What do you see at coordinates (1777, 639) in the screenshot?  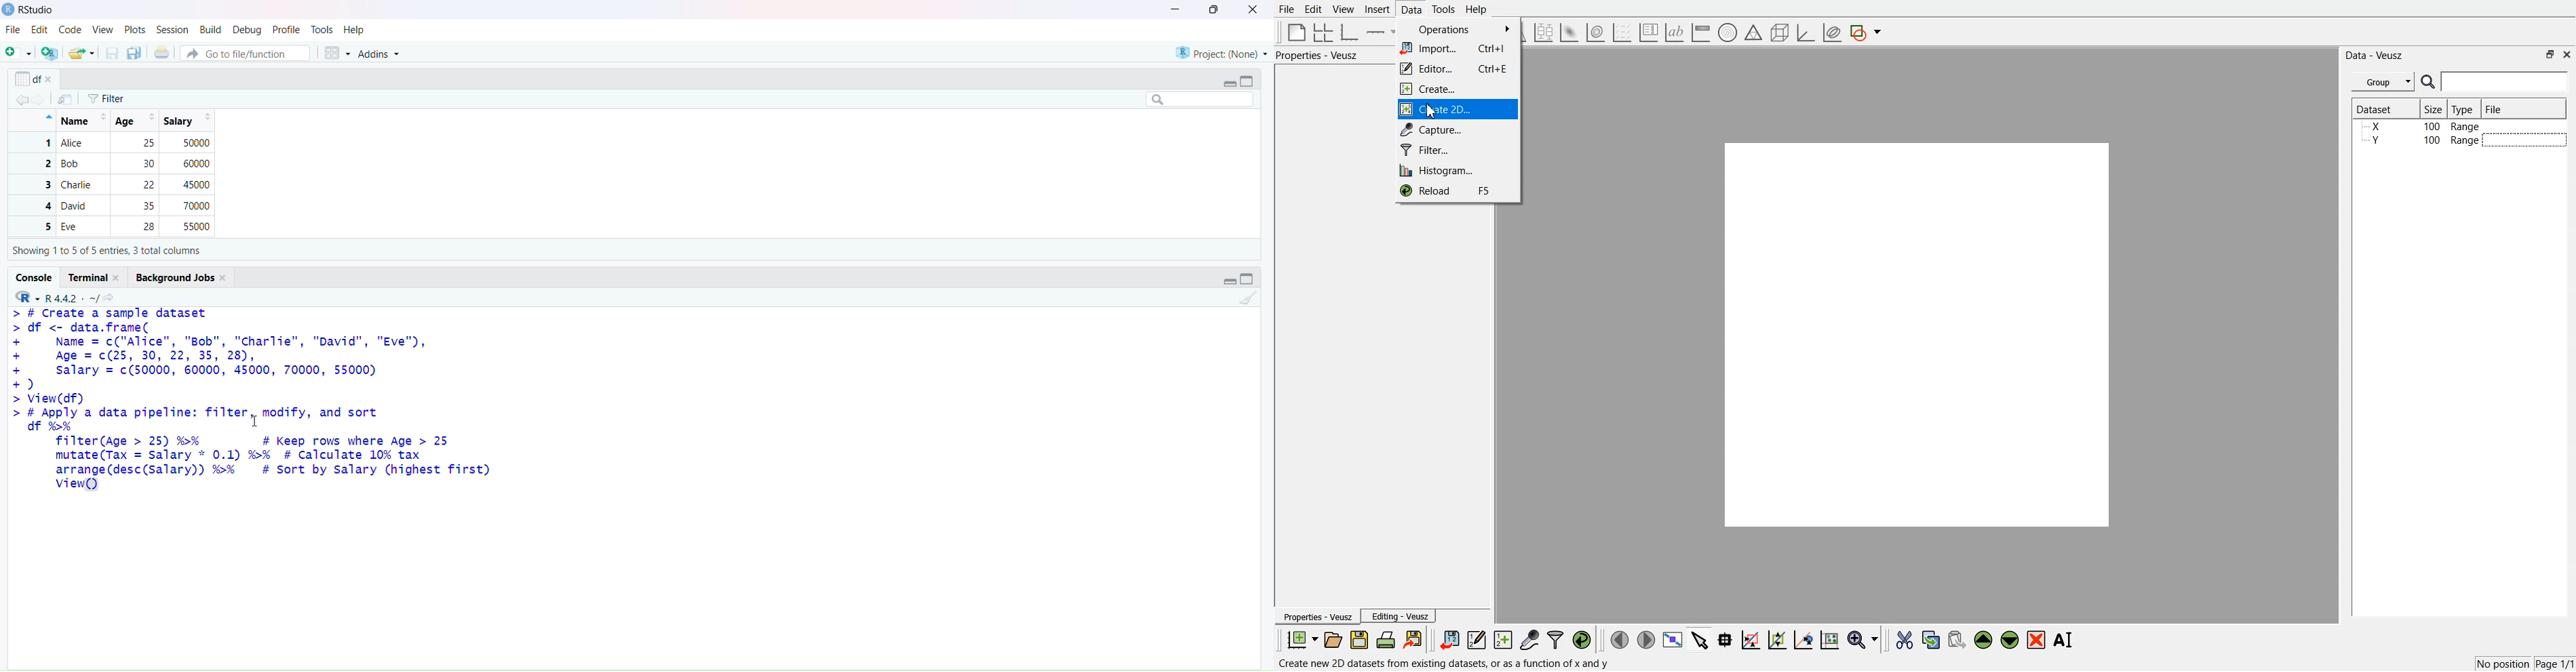 I see `Zoom out of the graph axes` at bounding box center [1777, 639].